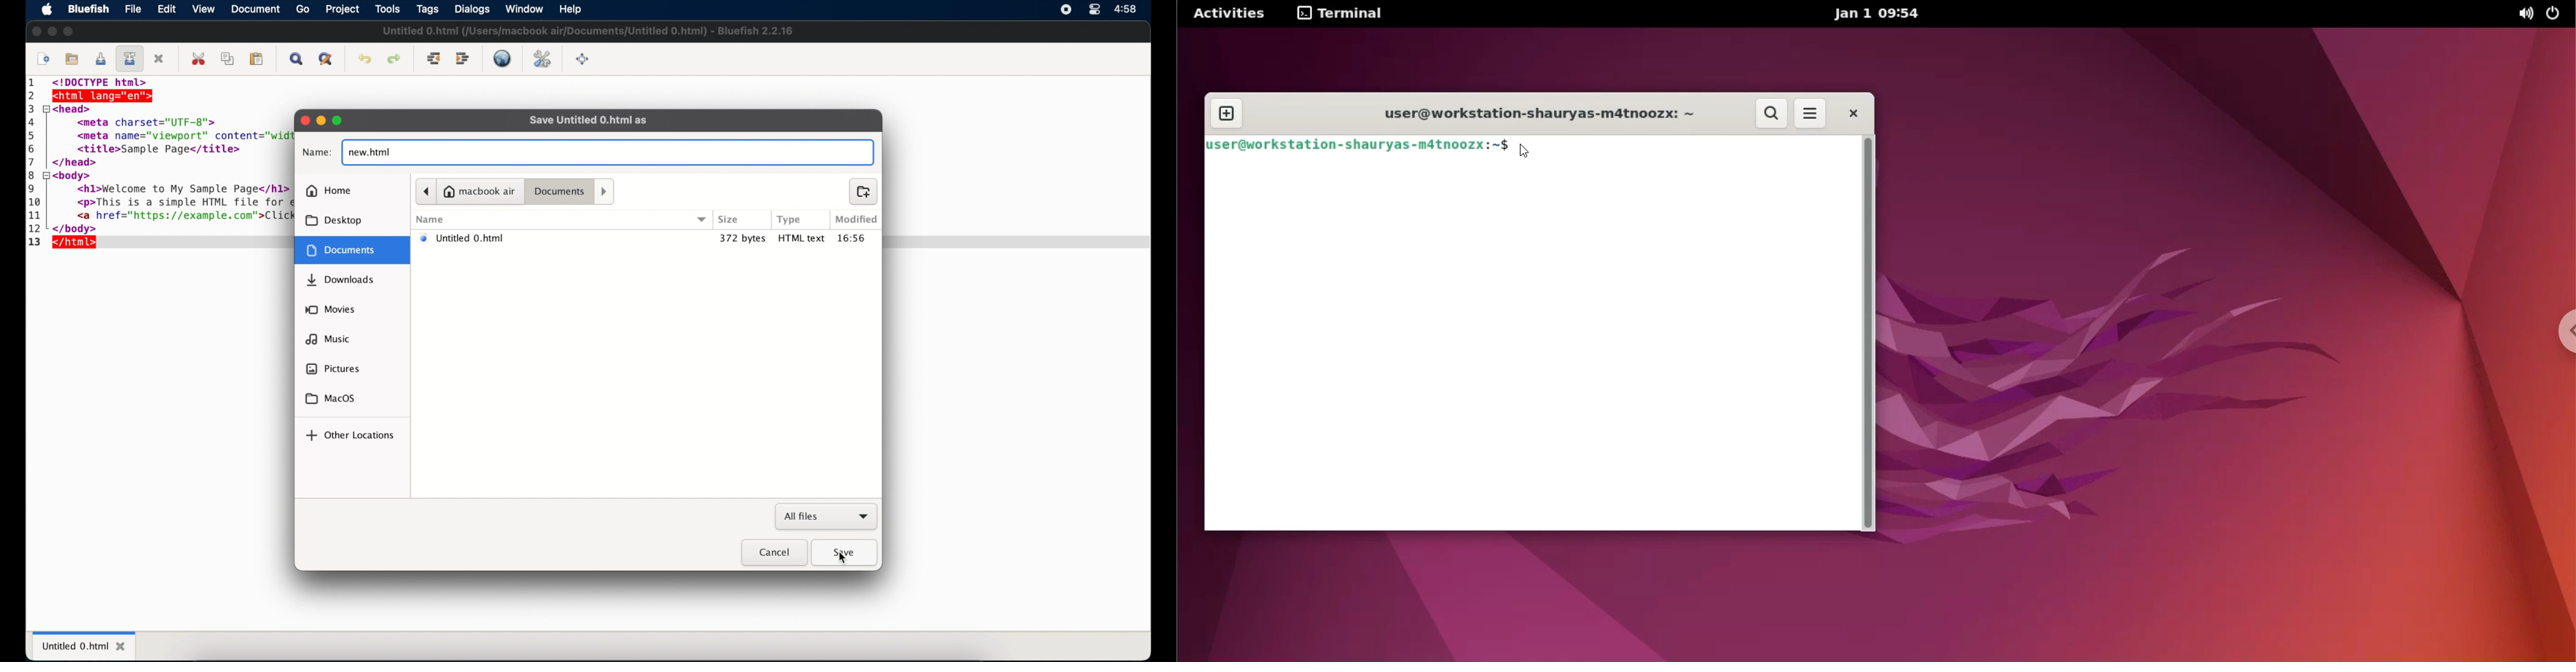 The image size is (2576, 672). What do you see at coordinates (328, 339) in the screenshot?
I see `music` at bounding box center [328, 339].